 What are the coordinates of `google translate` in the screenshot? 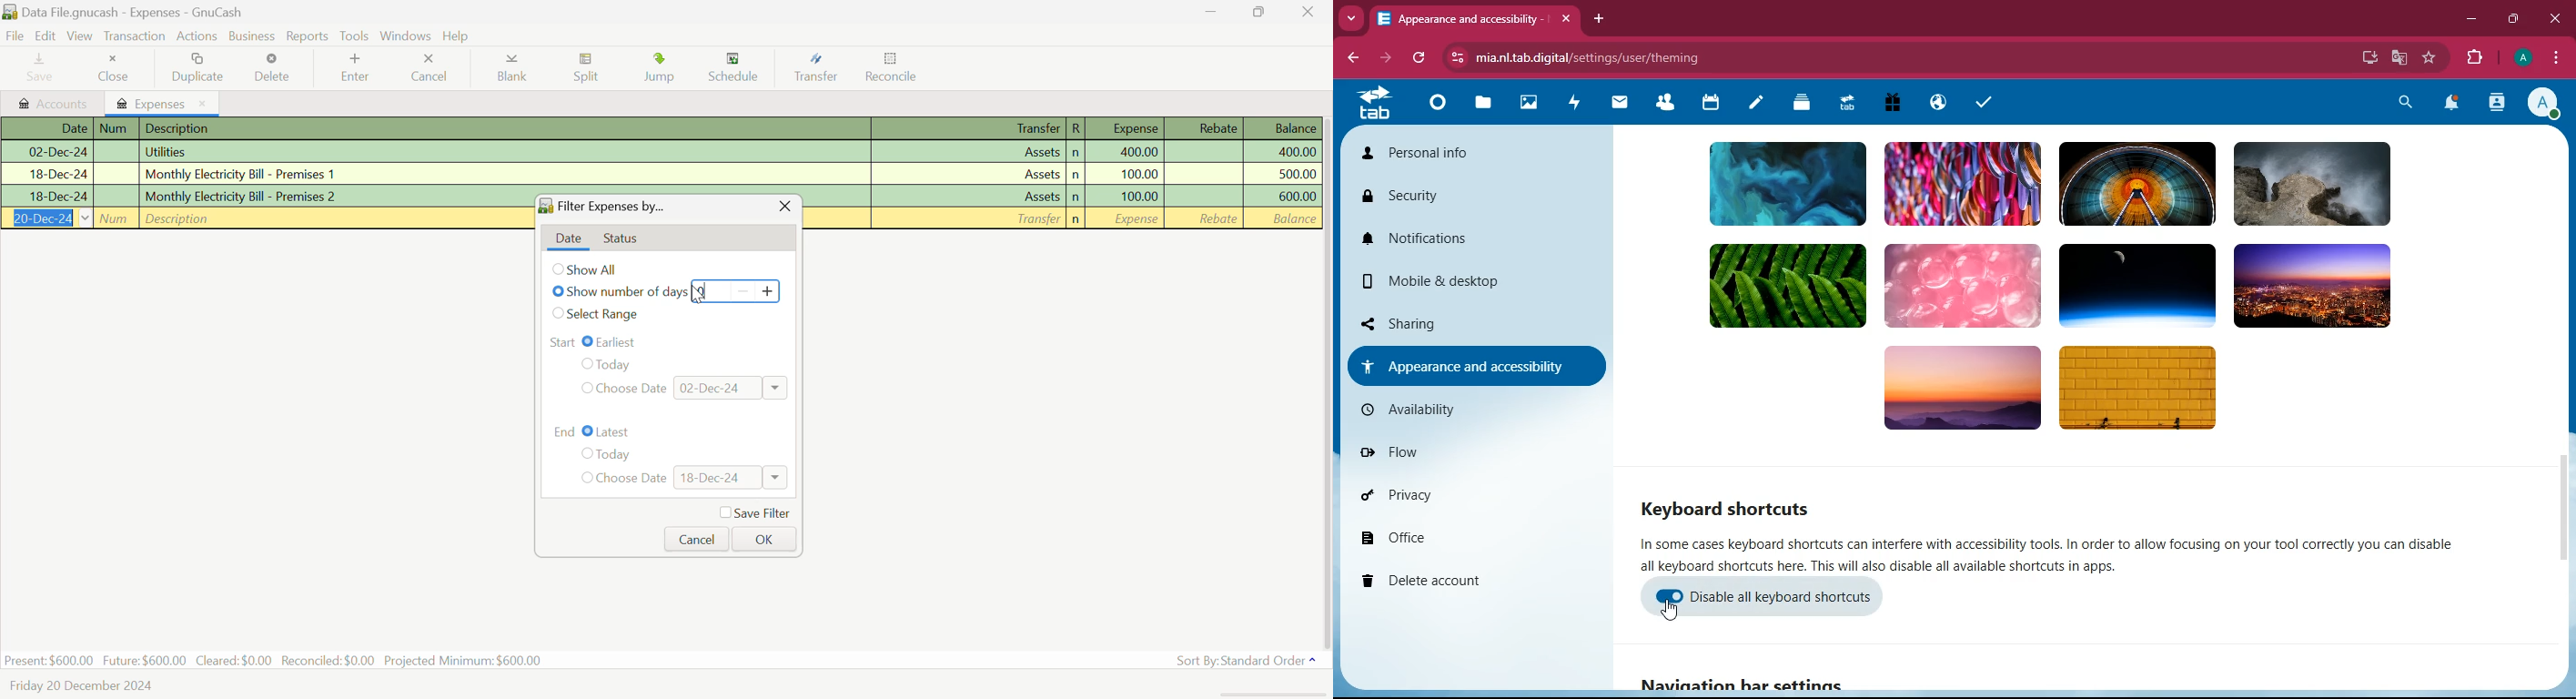 It's located at (2398, 58).